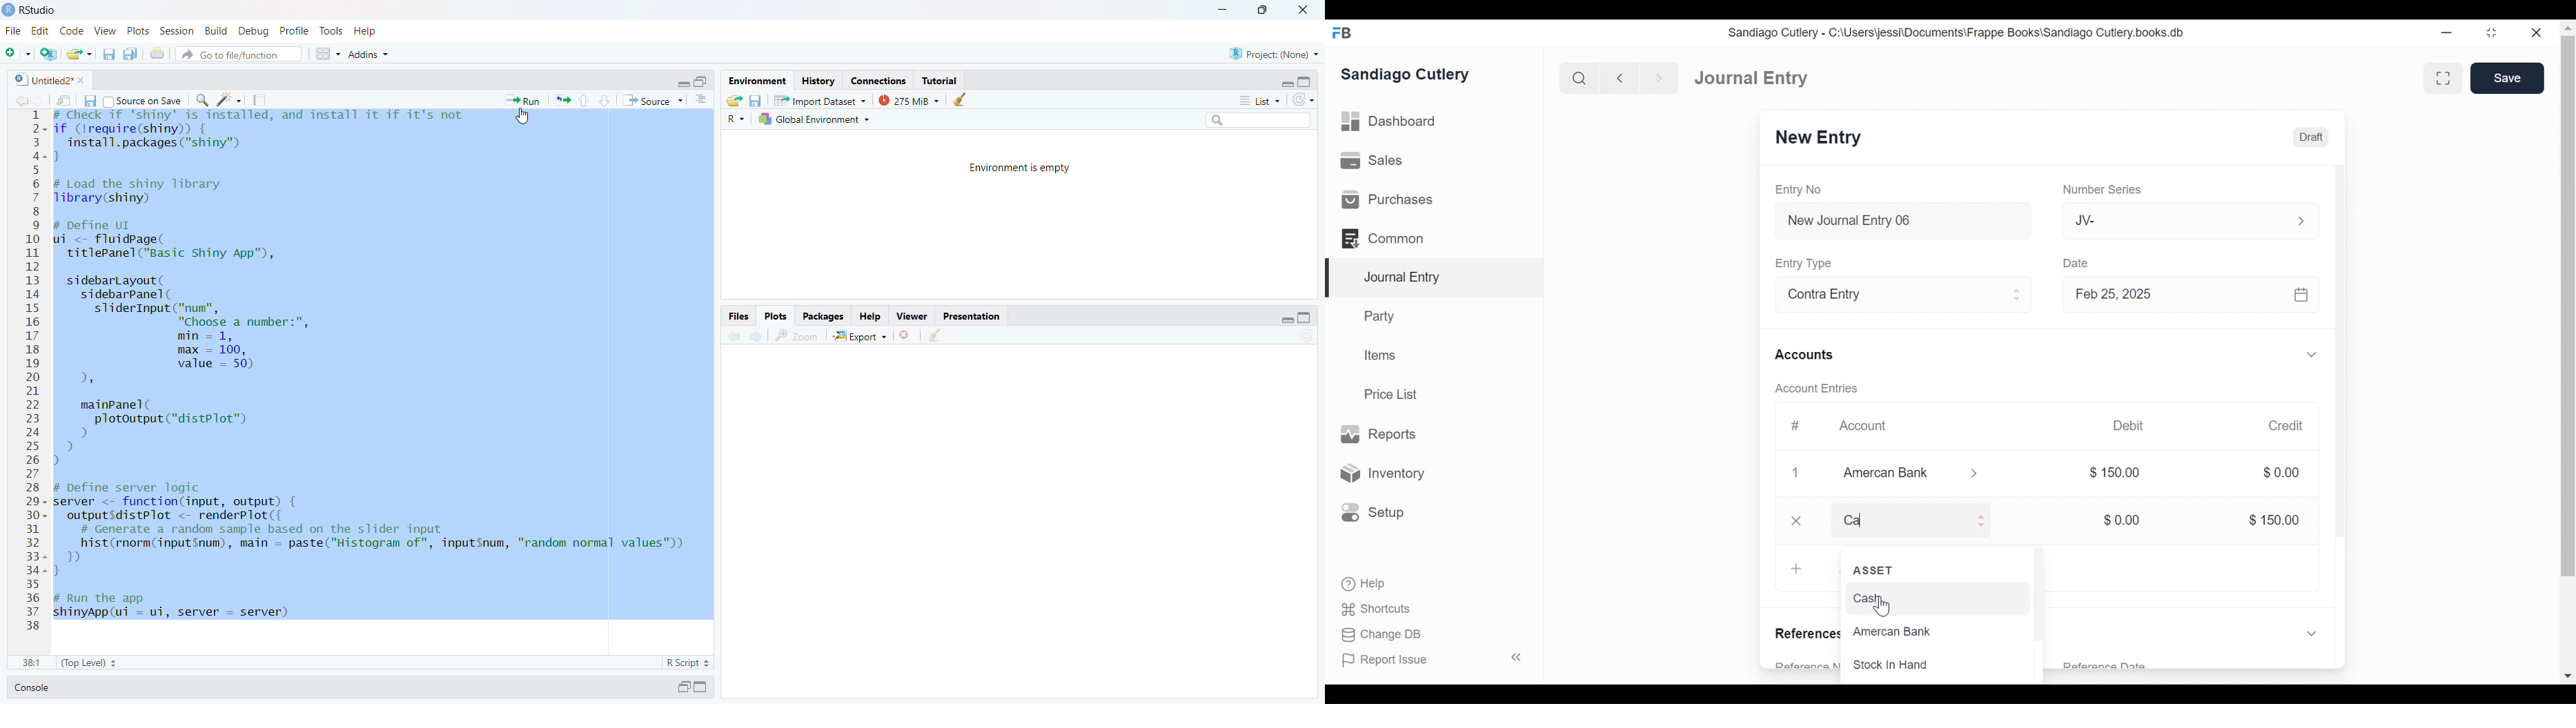 This screenshot has width=2576, height=728. I want to click on Export, so click(859, 335).